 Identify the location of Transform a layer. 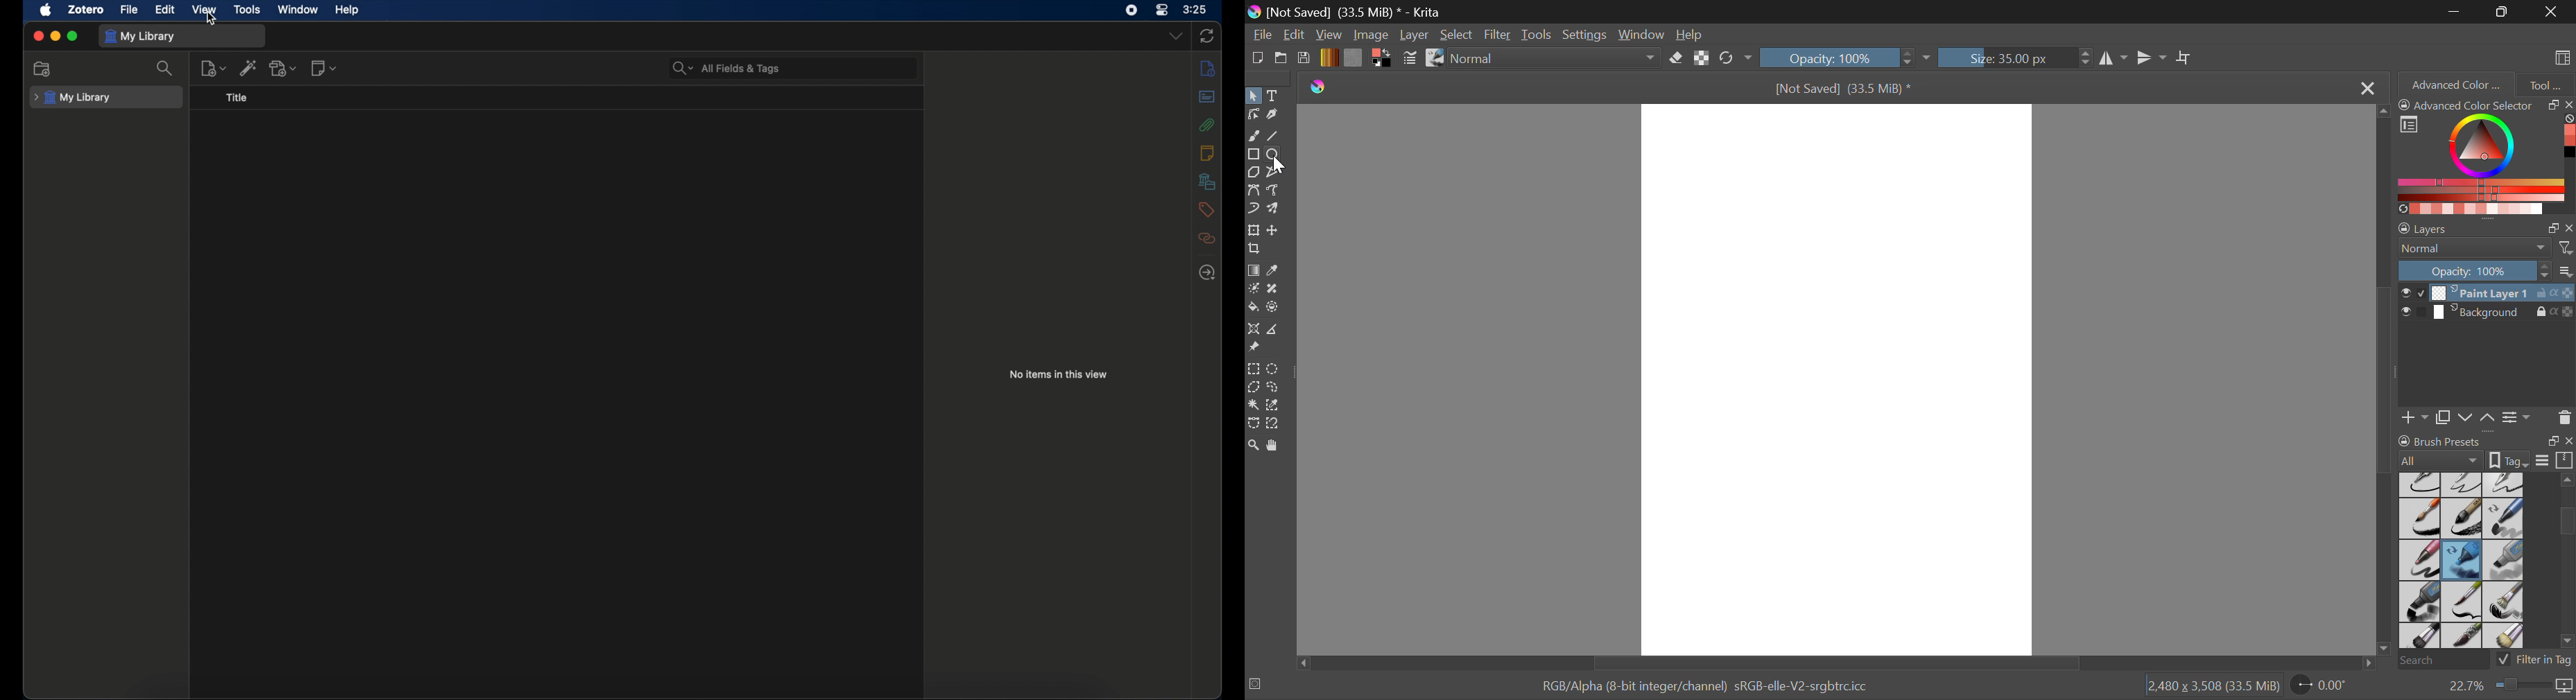
(1253, 230).